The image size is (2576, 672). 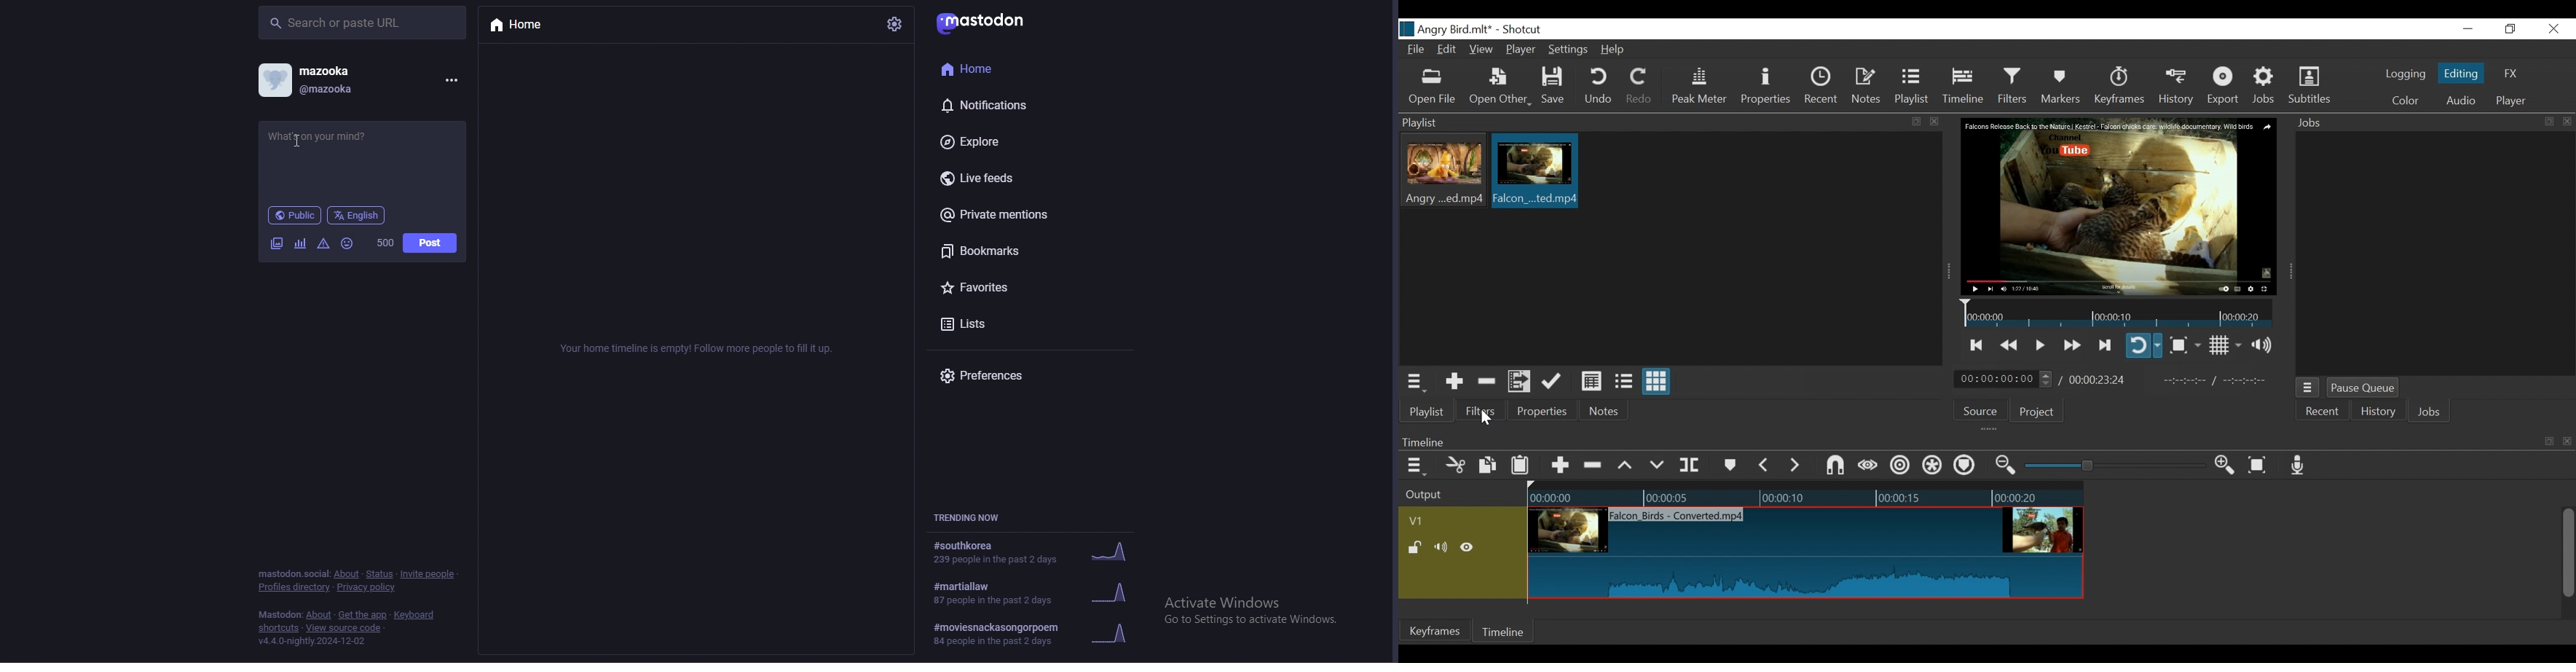 I want to click on Clip, so click(x=1534, y=171).